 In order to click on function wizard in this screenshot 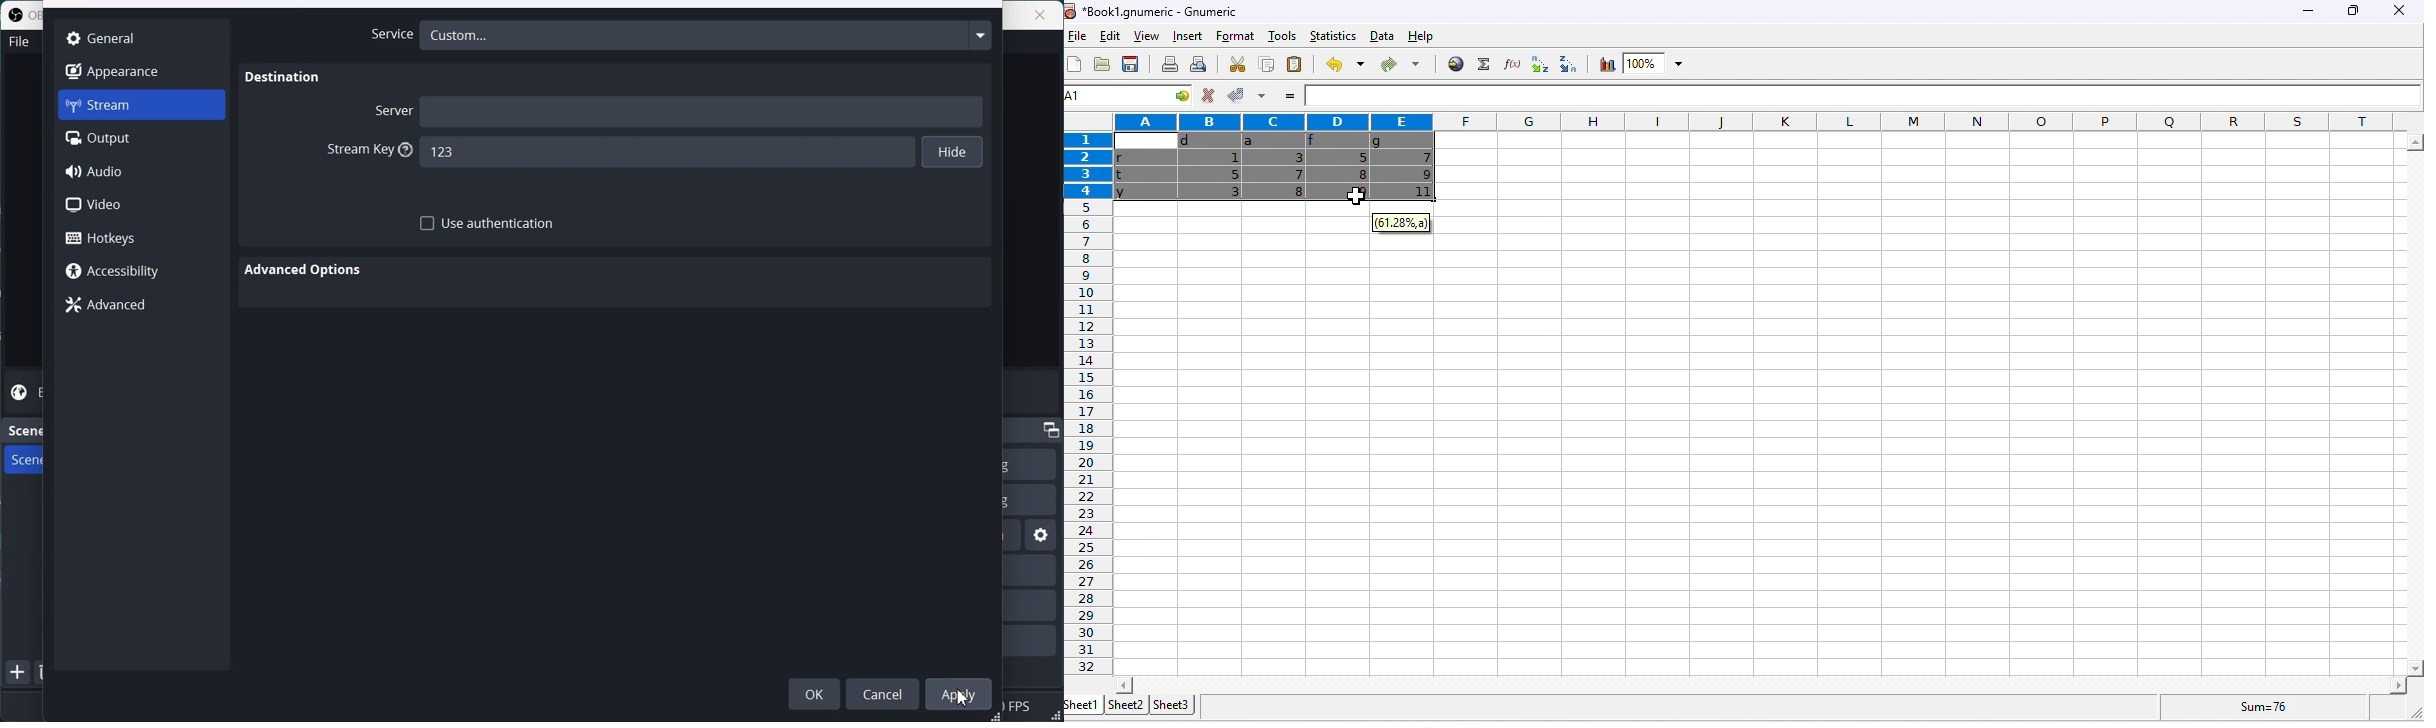, I will do `click(1509, 64)`.